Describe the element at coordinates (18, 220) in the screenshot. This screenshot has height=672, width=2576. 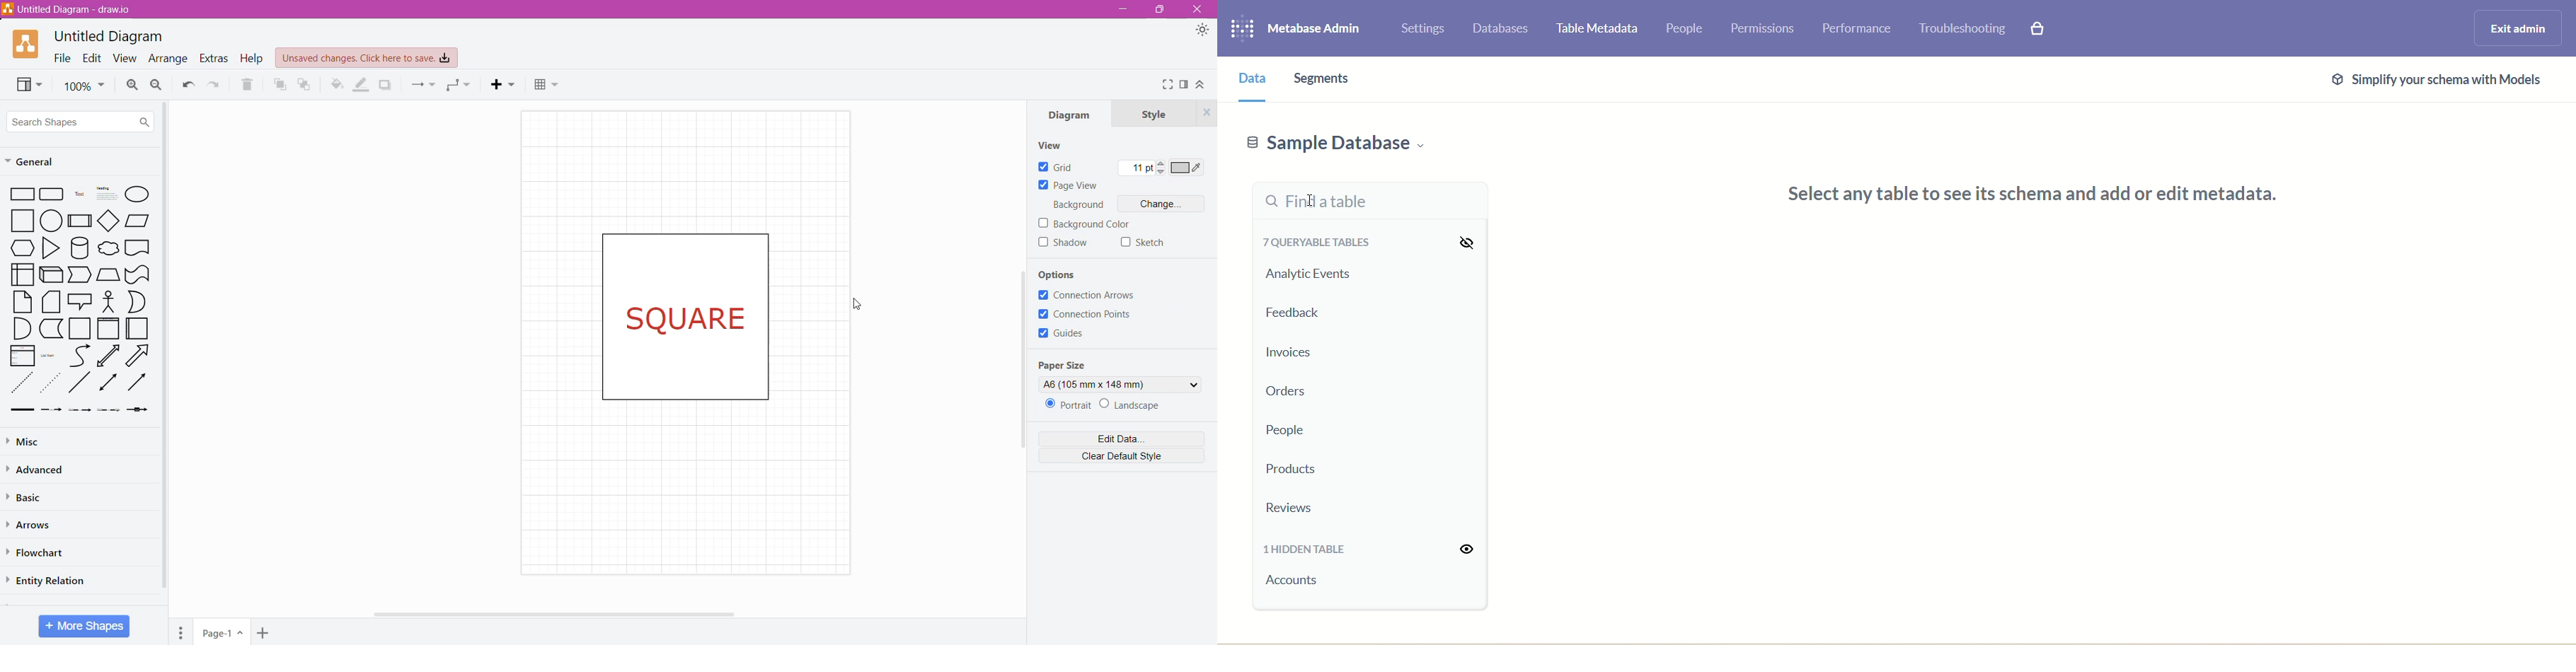
I see `square` at that location.